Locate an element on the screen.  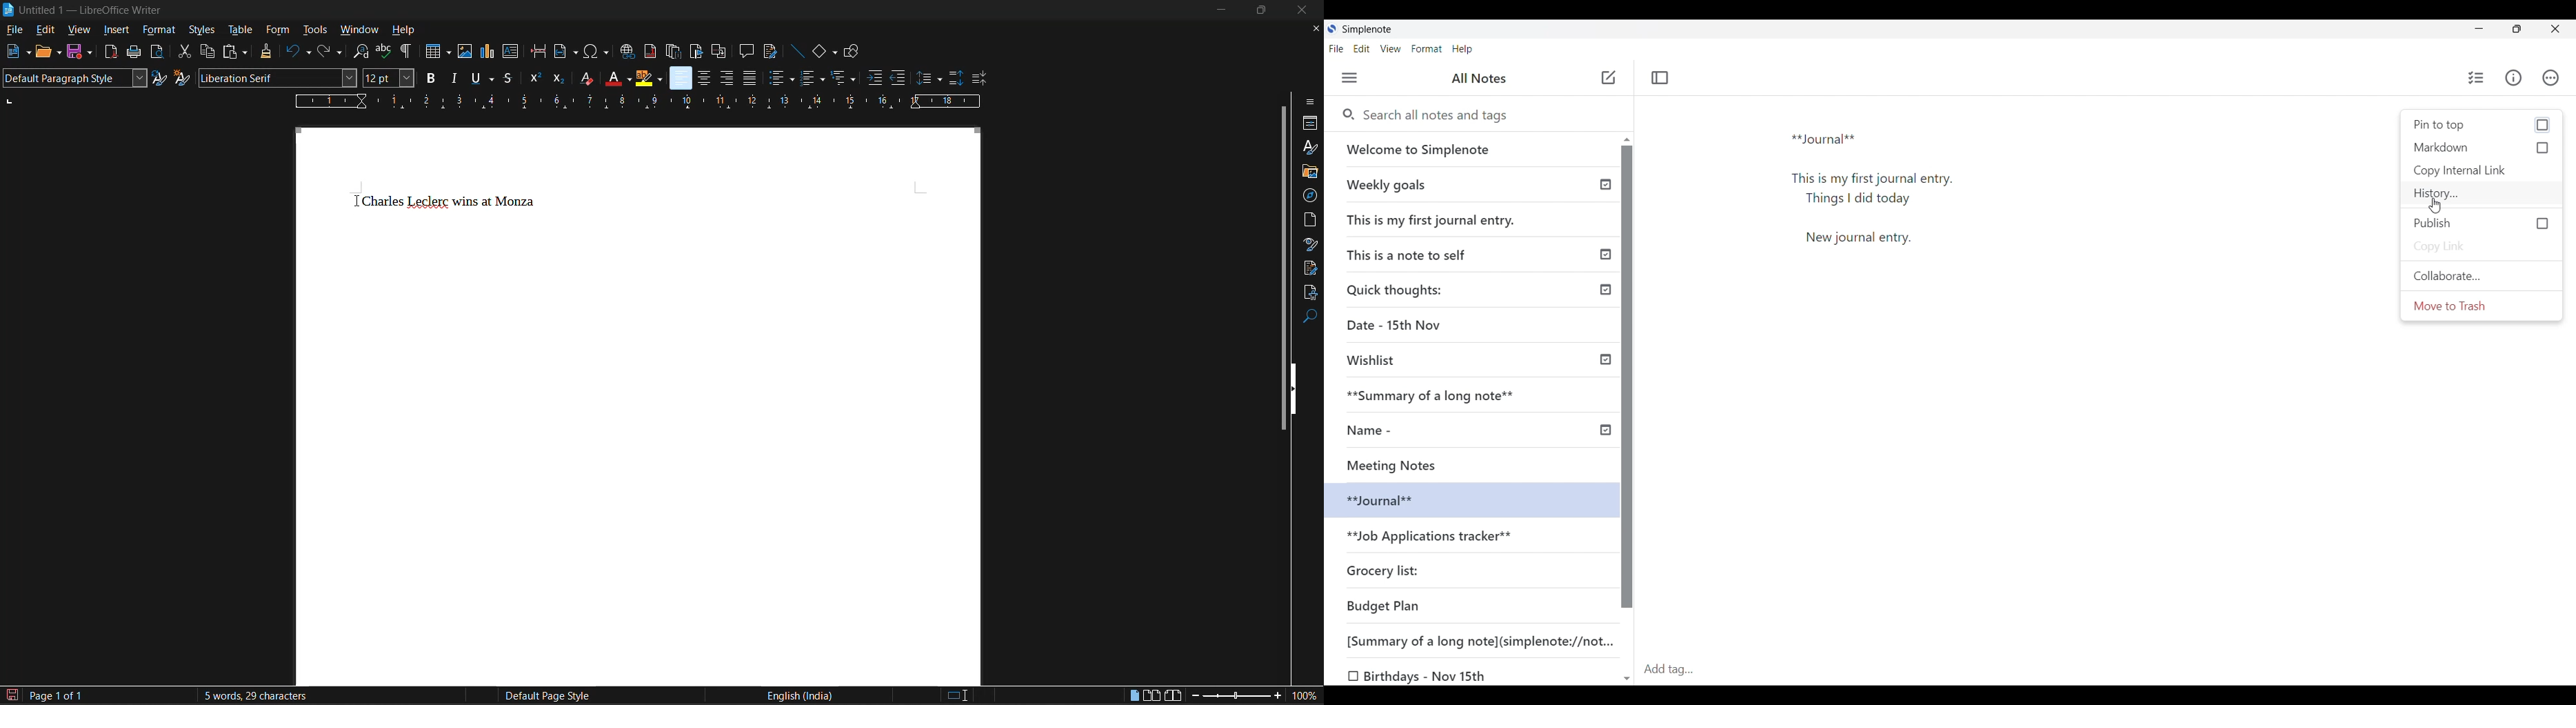
File menu is located at coordinates (1337, 49).